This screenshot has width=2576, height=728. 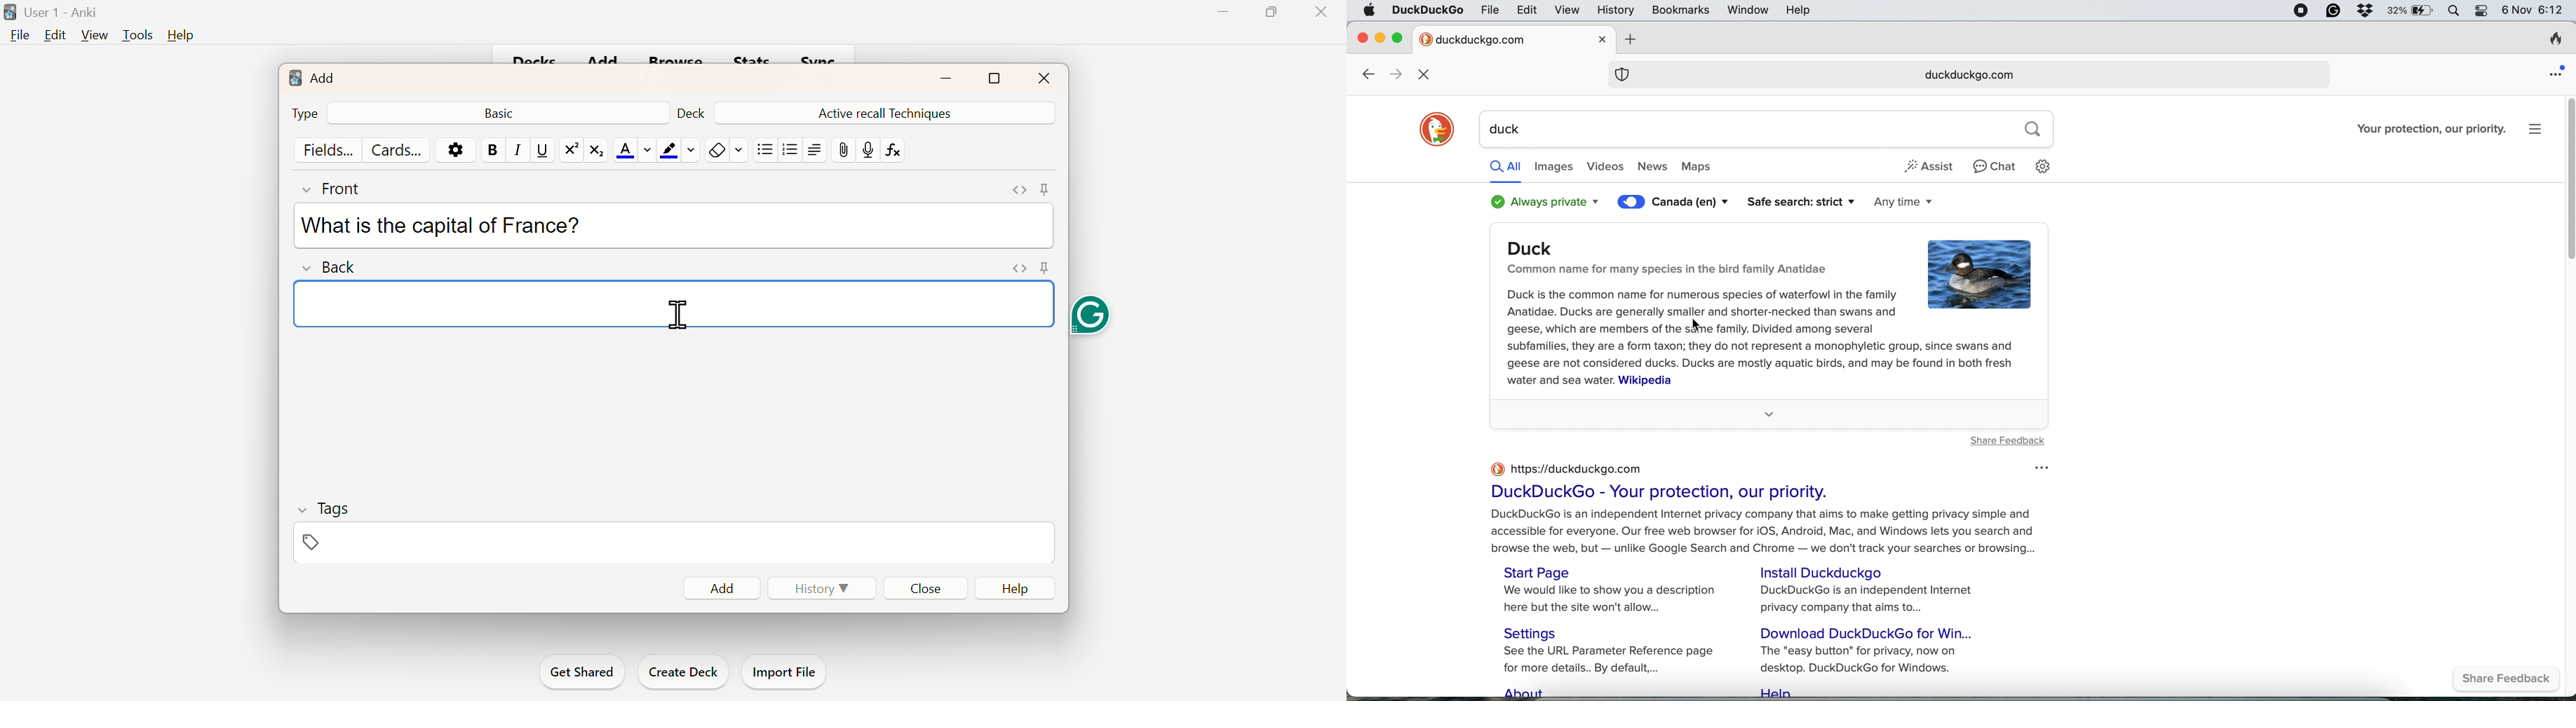 I want to click on Import File, so click(x=787, y=672).